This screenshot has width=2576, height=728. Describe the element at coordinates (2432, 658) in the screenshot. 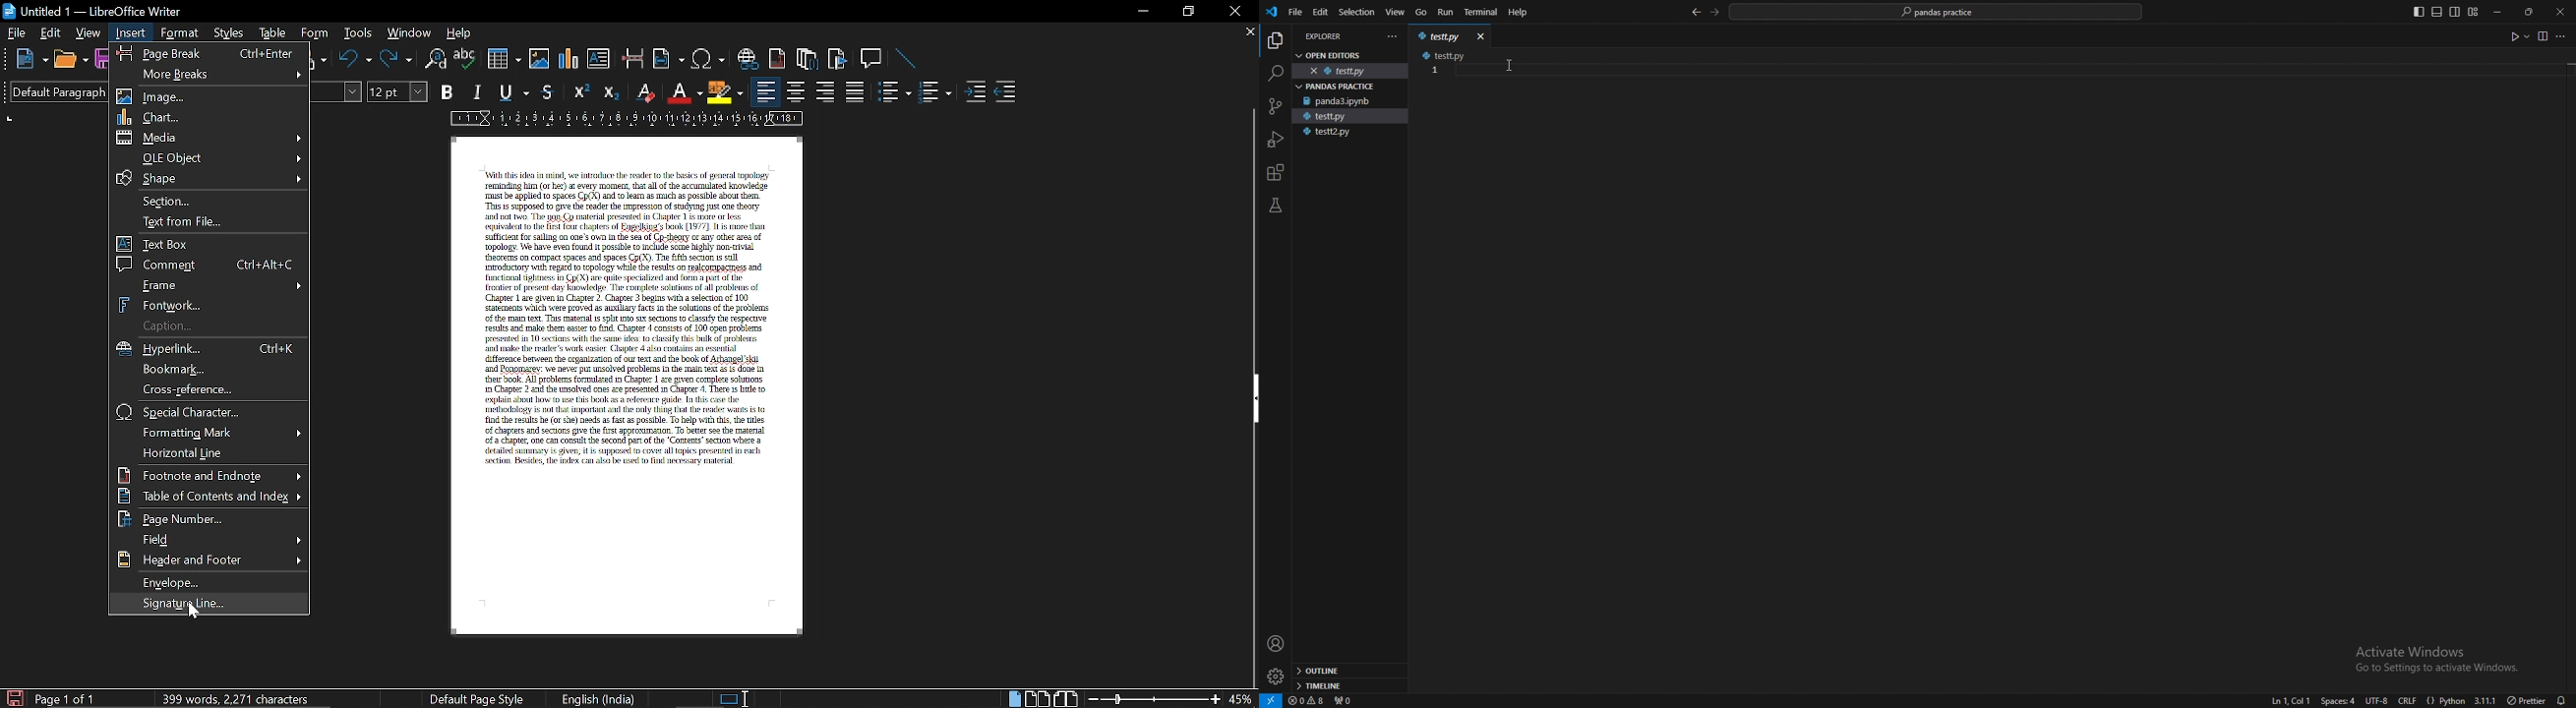

I see `Activate Windows
Go to Settings to activate Windows.` at that location.